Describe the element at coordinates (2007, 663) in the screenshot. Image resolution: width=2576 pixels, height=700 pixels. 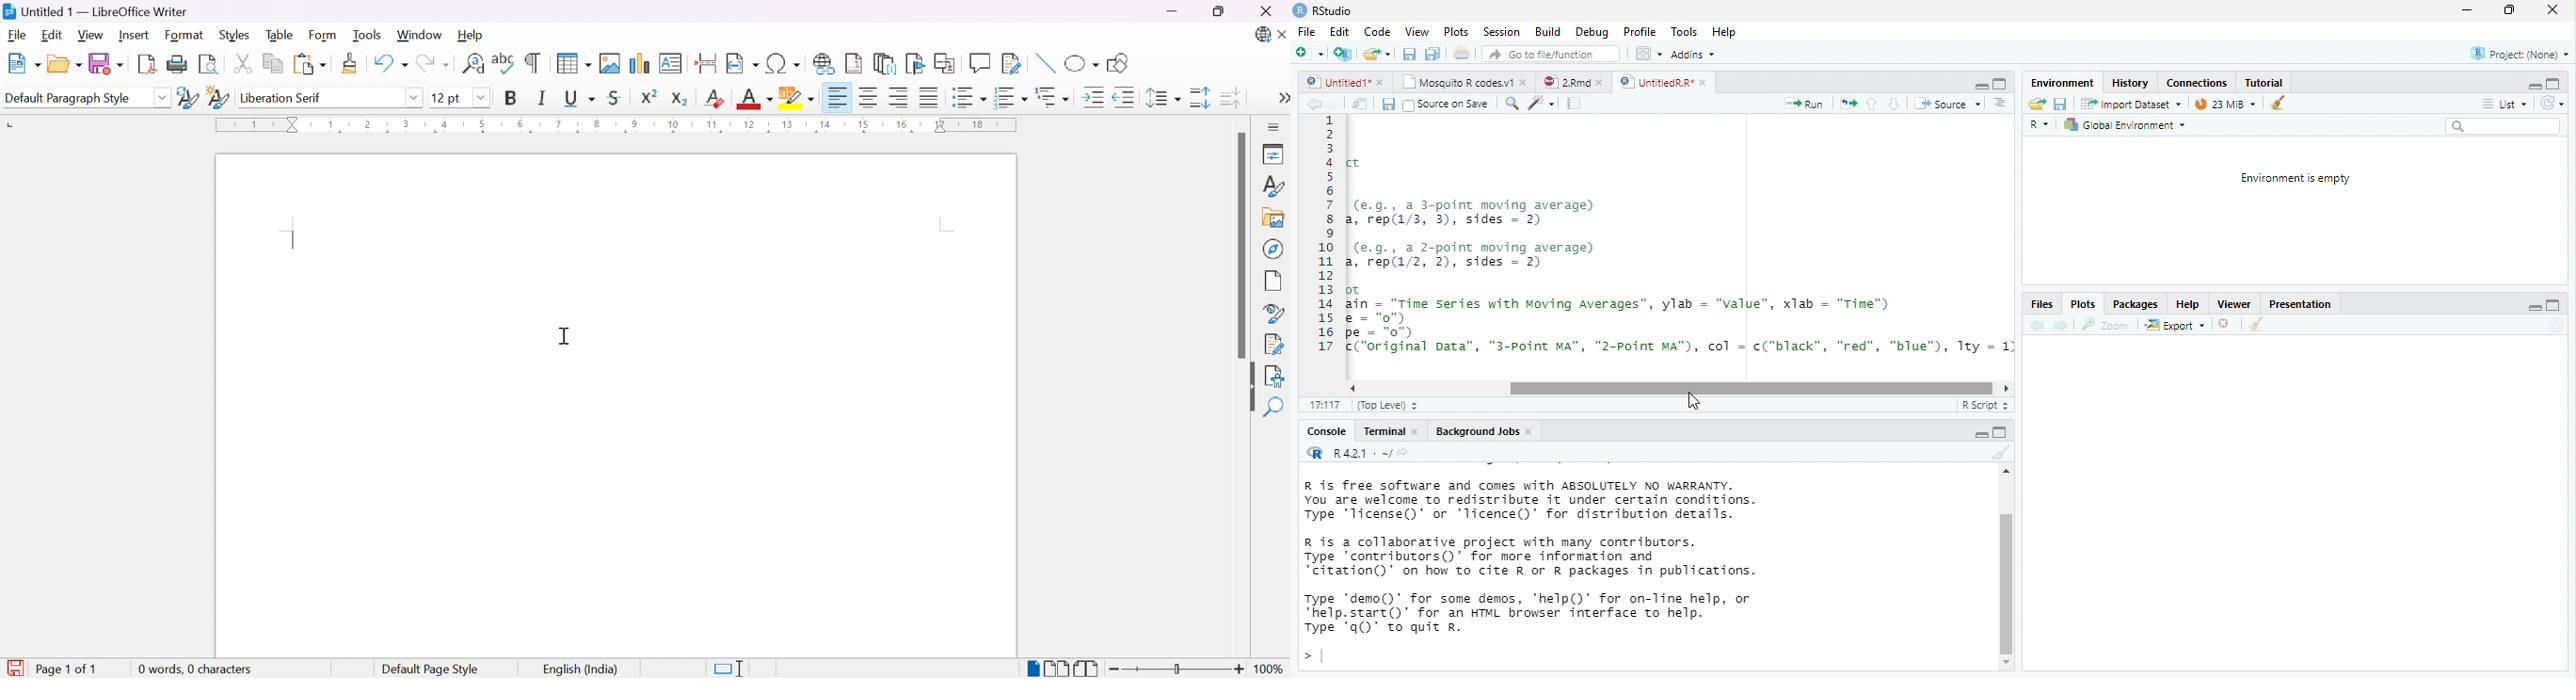
I see `scrollbar down` at that location.